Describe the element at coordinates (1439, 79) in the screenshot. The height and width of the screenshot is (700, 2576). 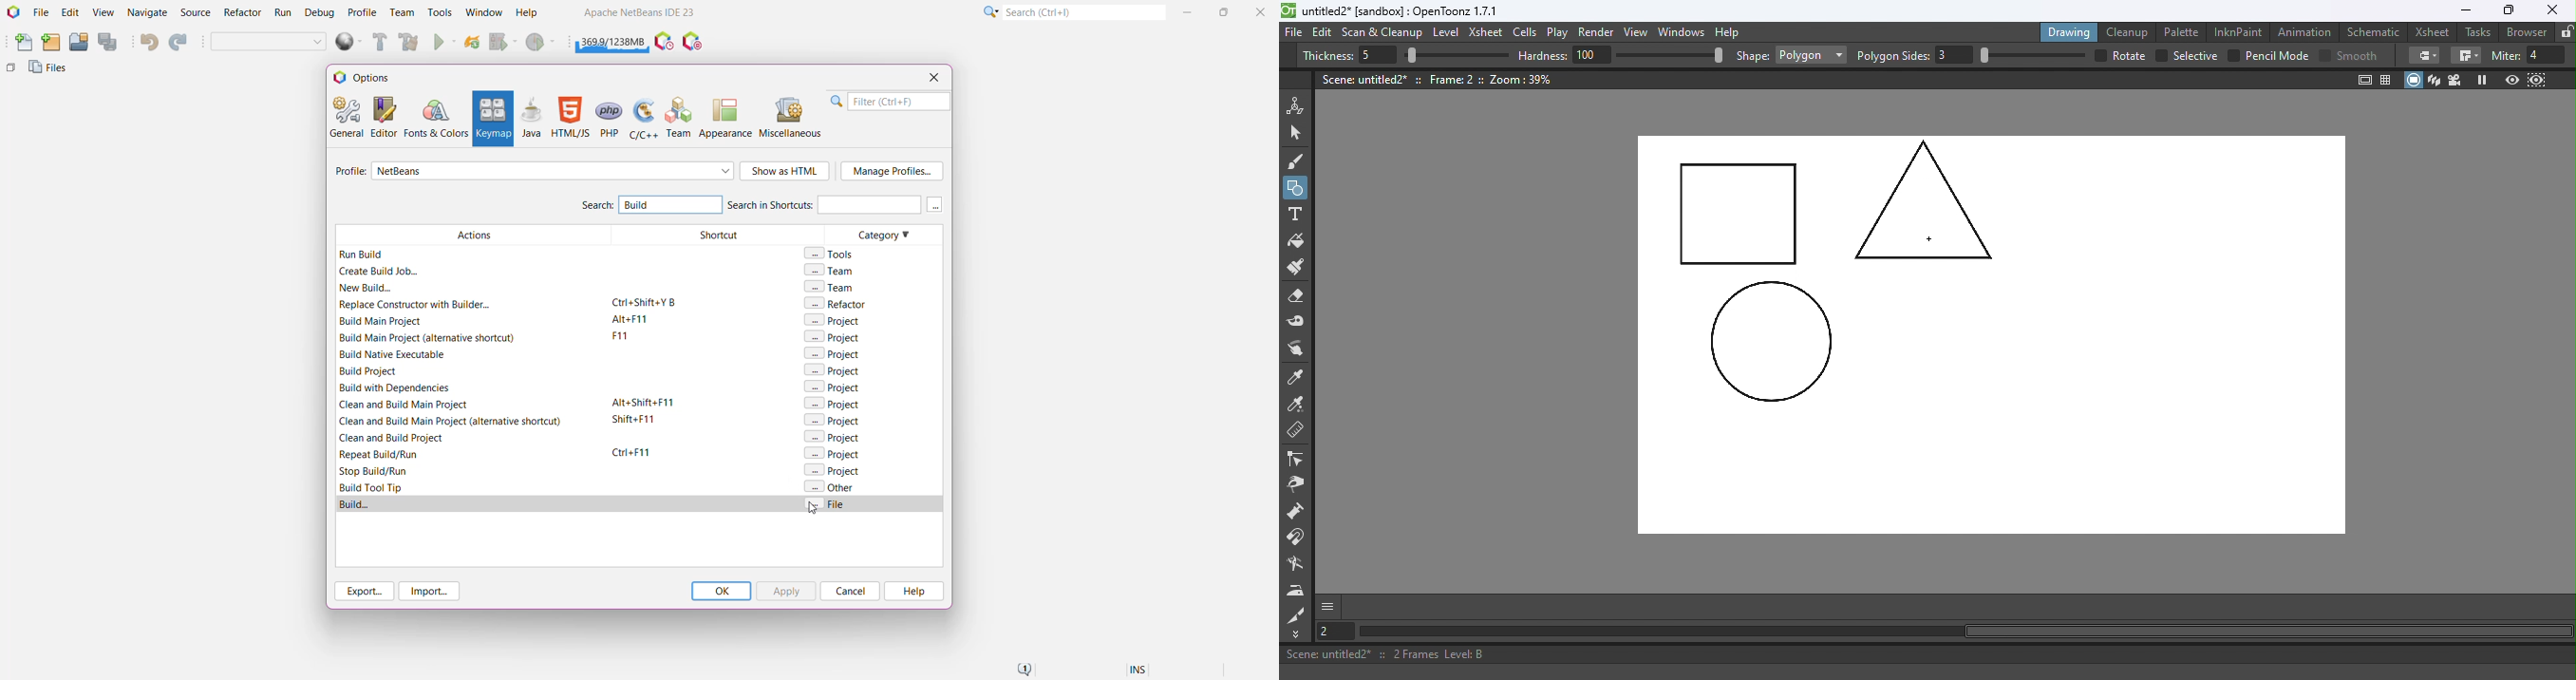
I see `Canvas details` at that location.